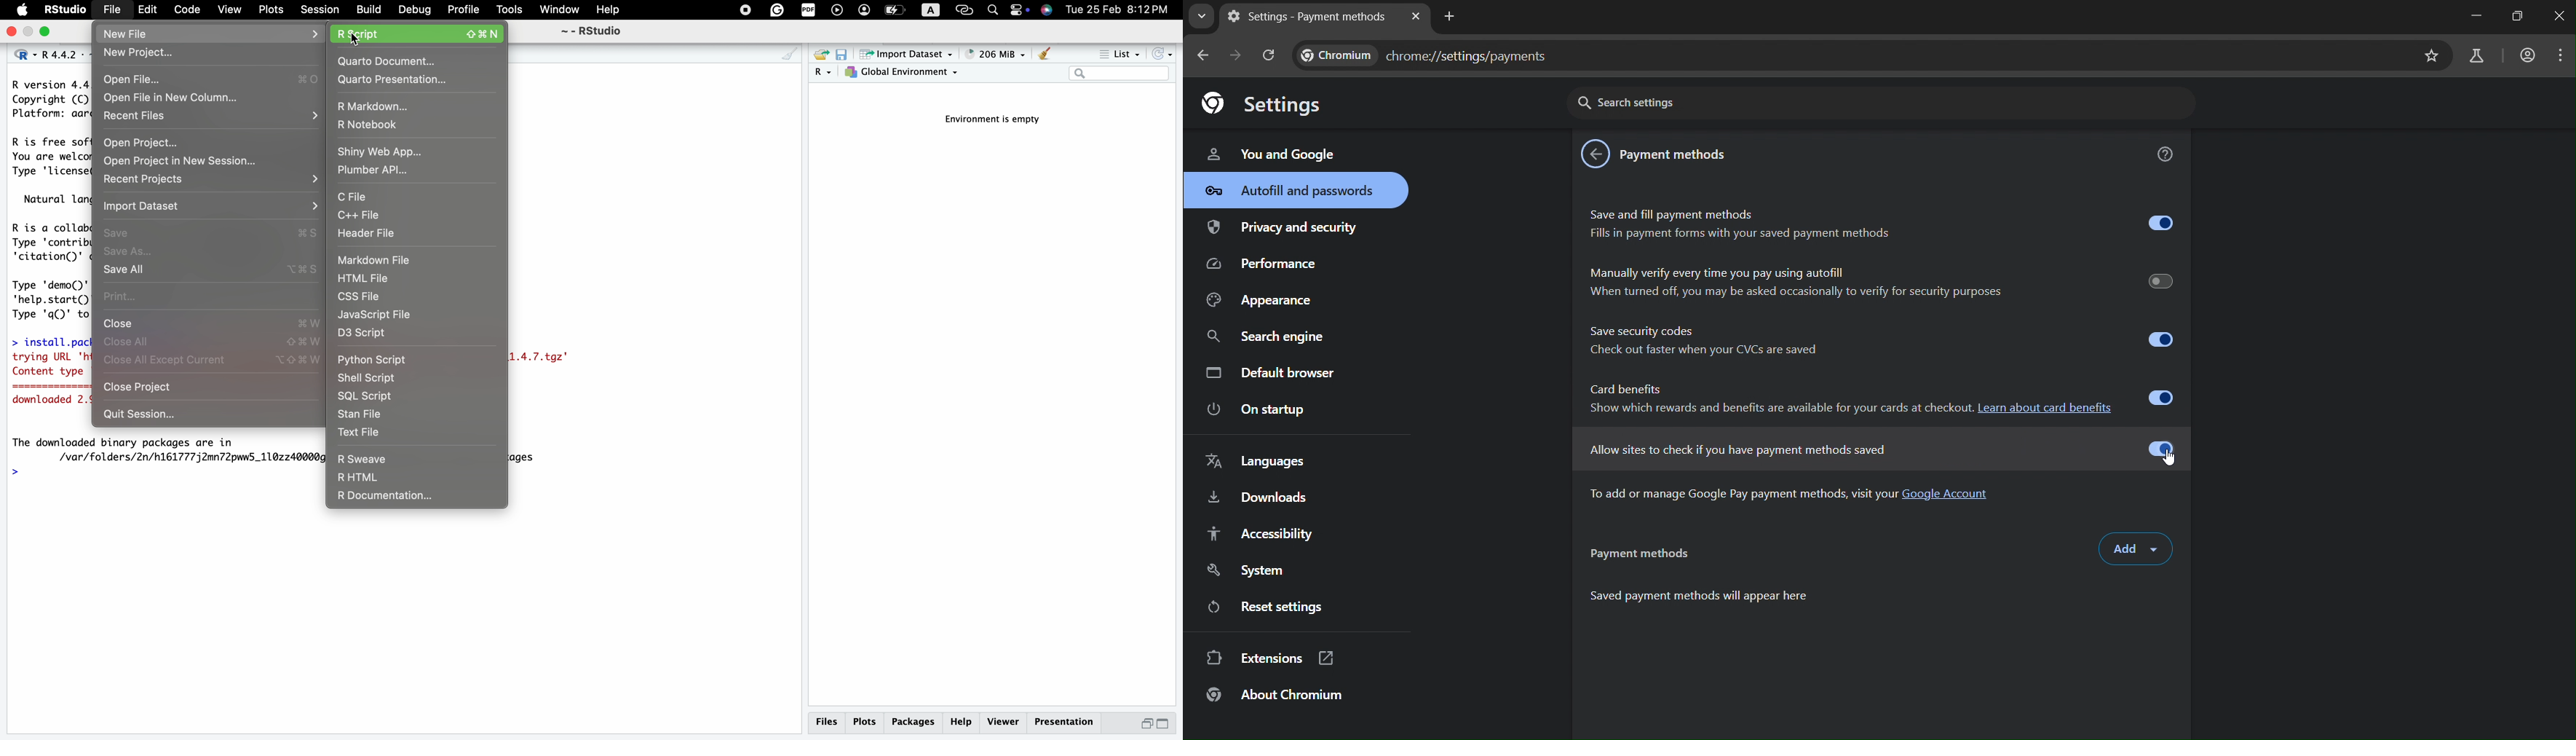  Describe the element at coordinates (392, 358) in the screenshot. I see `python script` at that location.